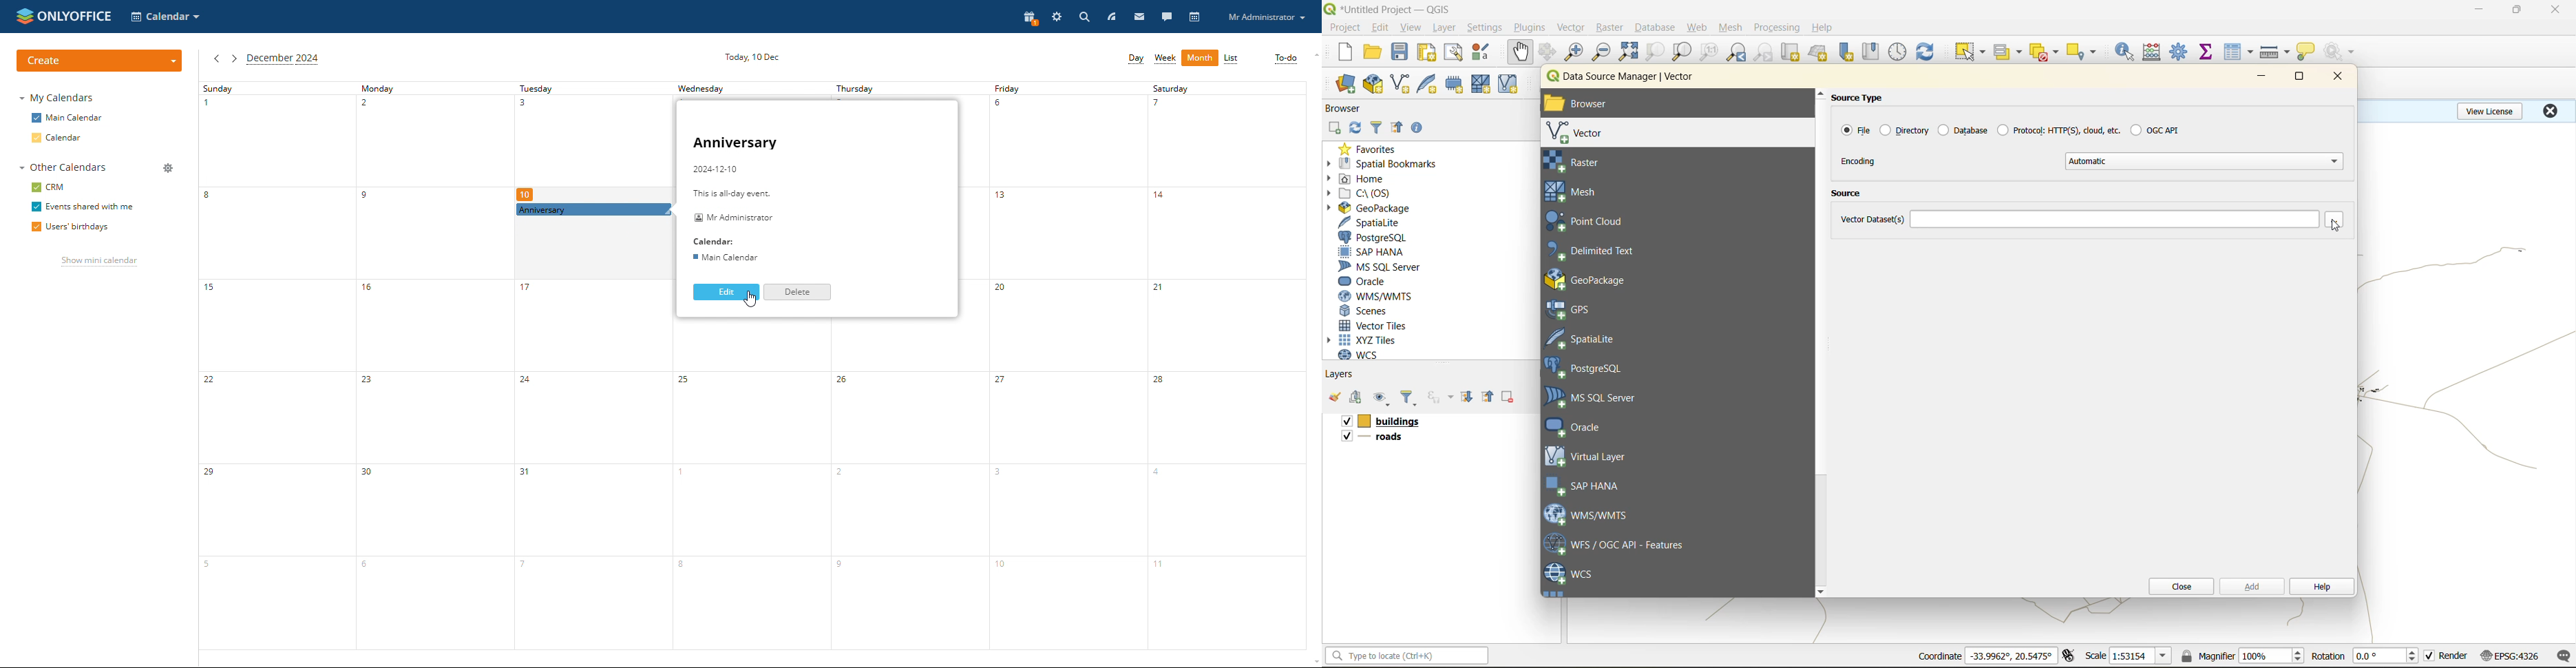 This screenshot has height=672, width=2576. Describe the element at coordinates (717, 168) in the screenshot. I see `2024-1210` at that location.